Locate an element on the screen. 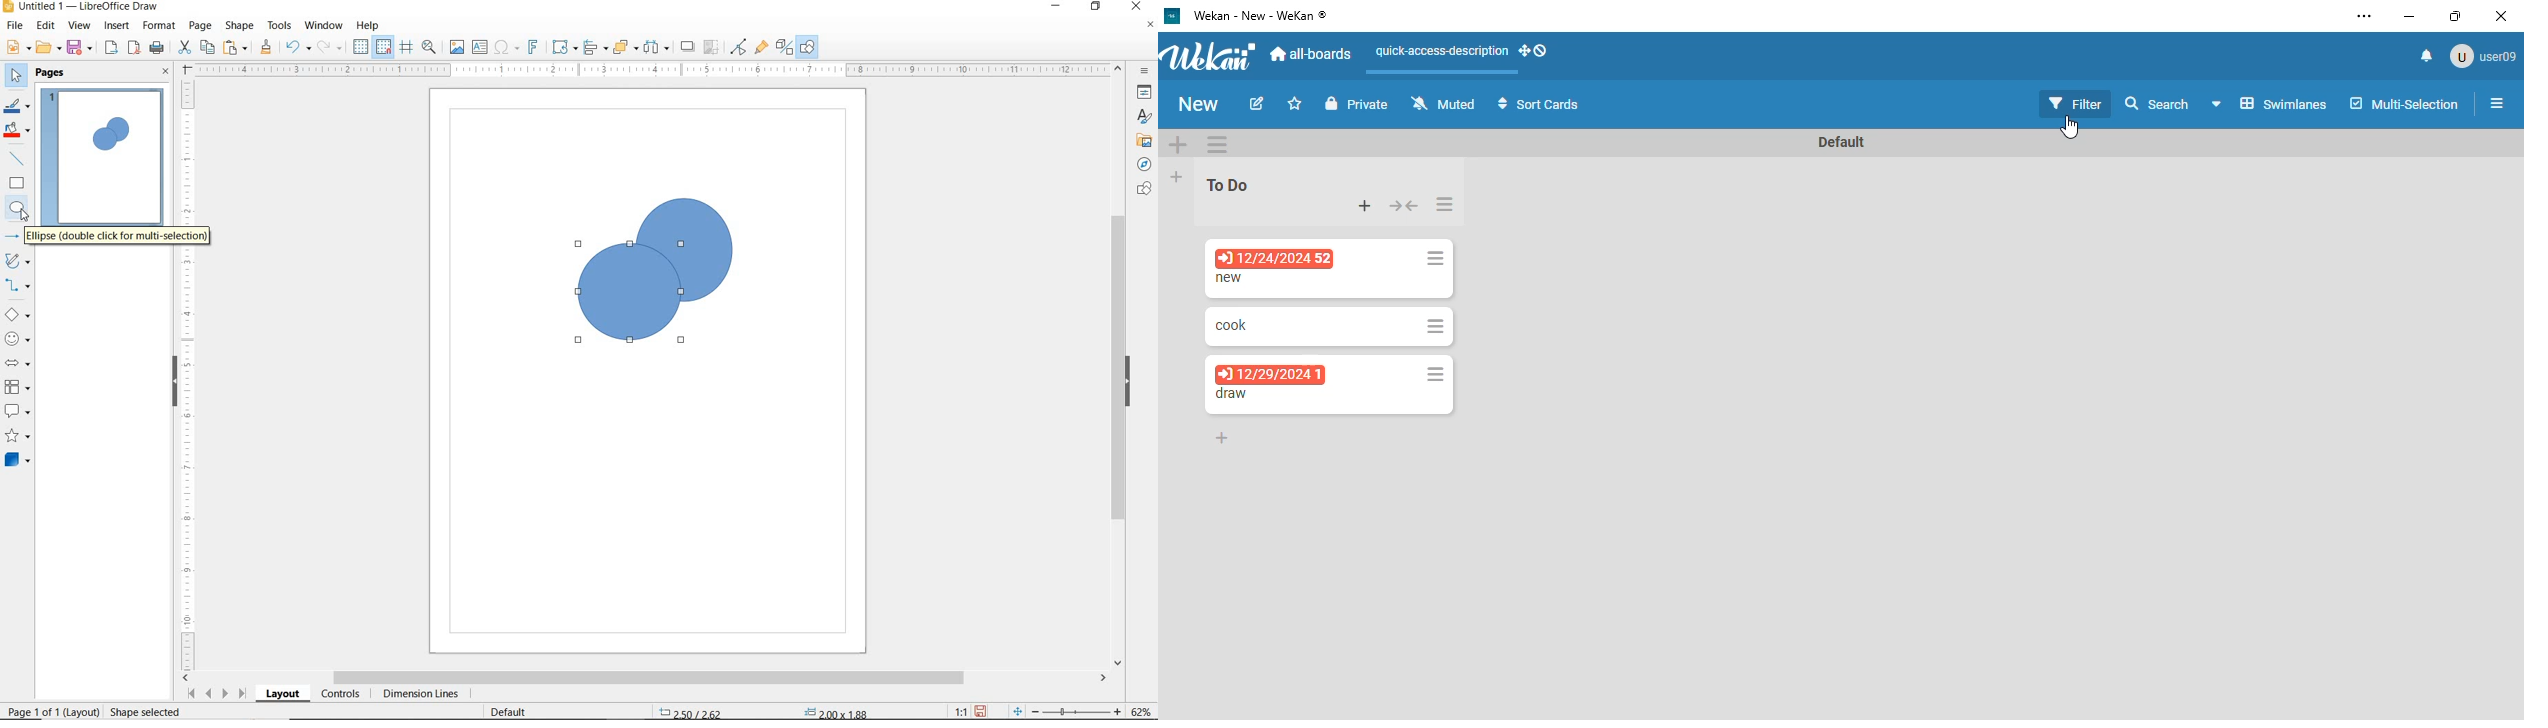 Image resolution: width=2548 pixels, height=728 pixels. wekan is located at coordinates (1209, 55).